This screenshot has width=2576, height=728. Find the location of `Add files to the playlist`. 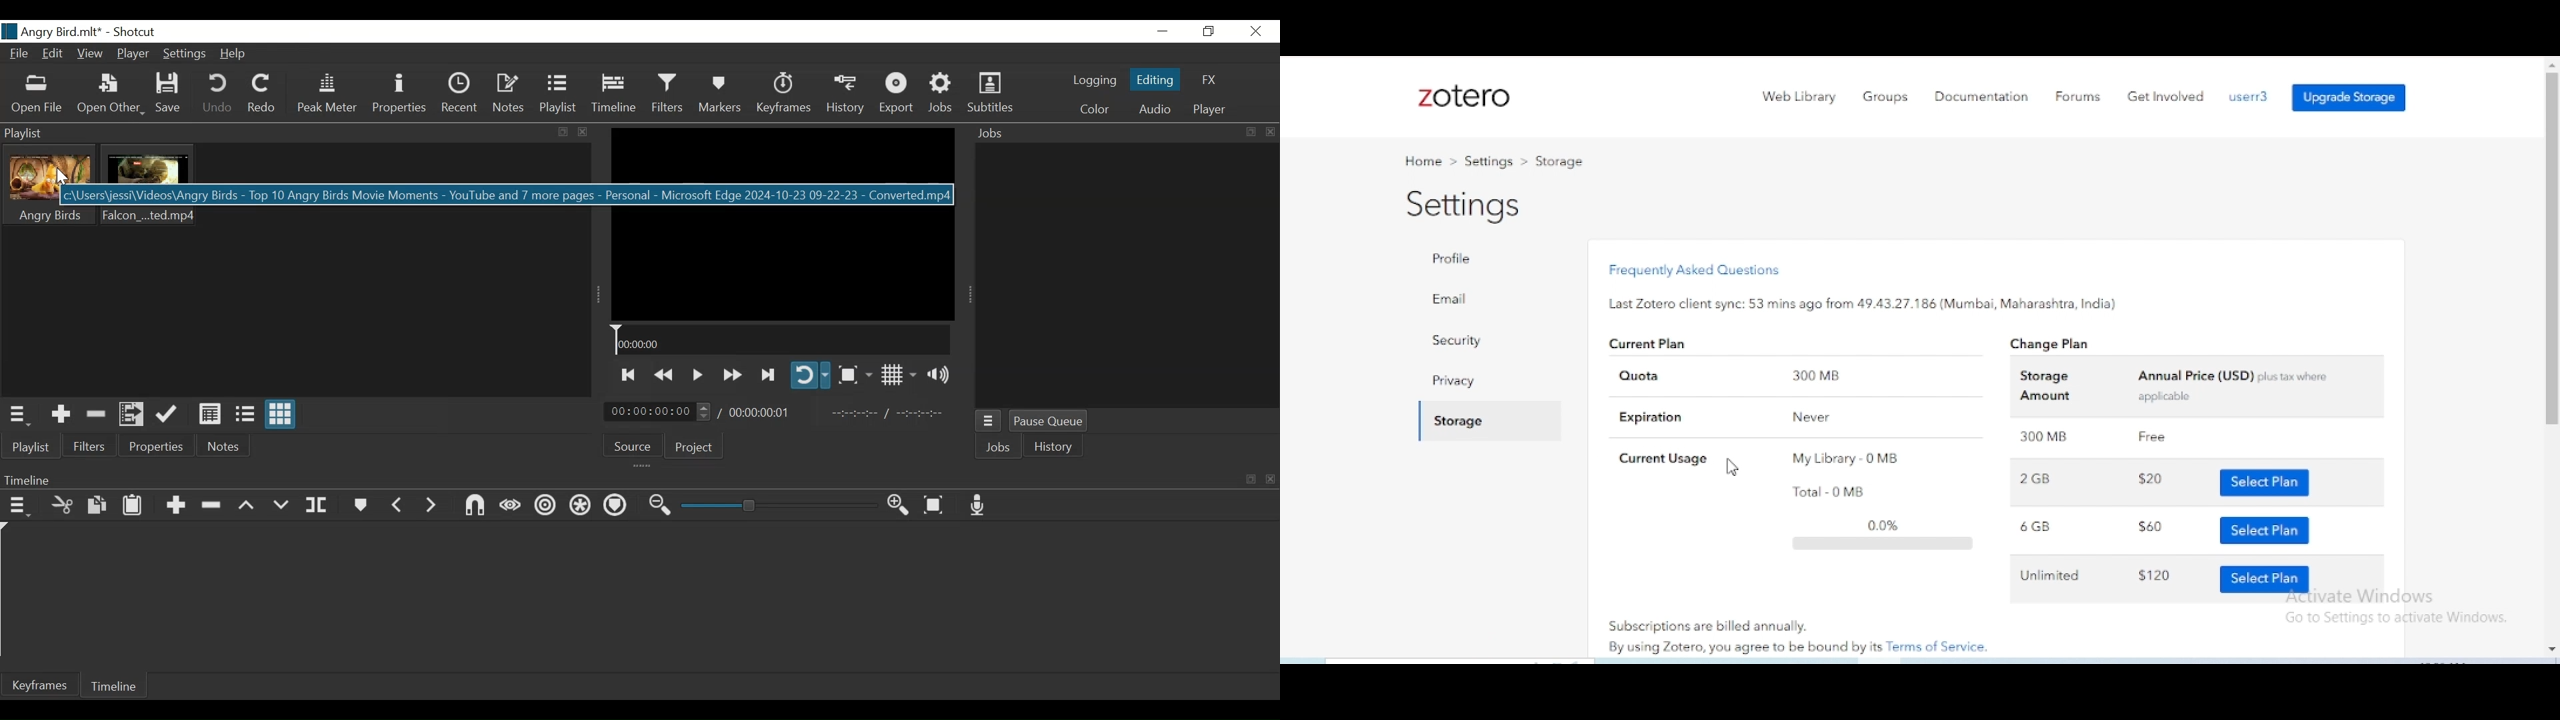

Add files to the playlist is located at coordinates (133, 415).